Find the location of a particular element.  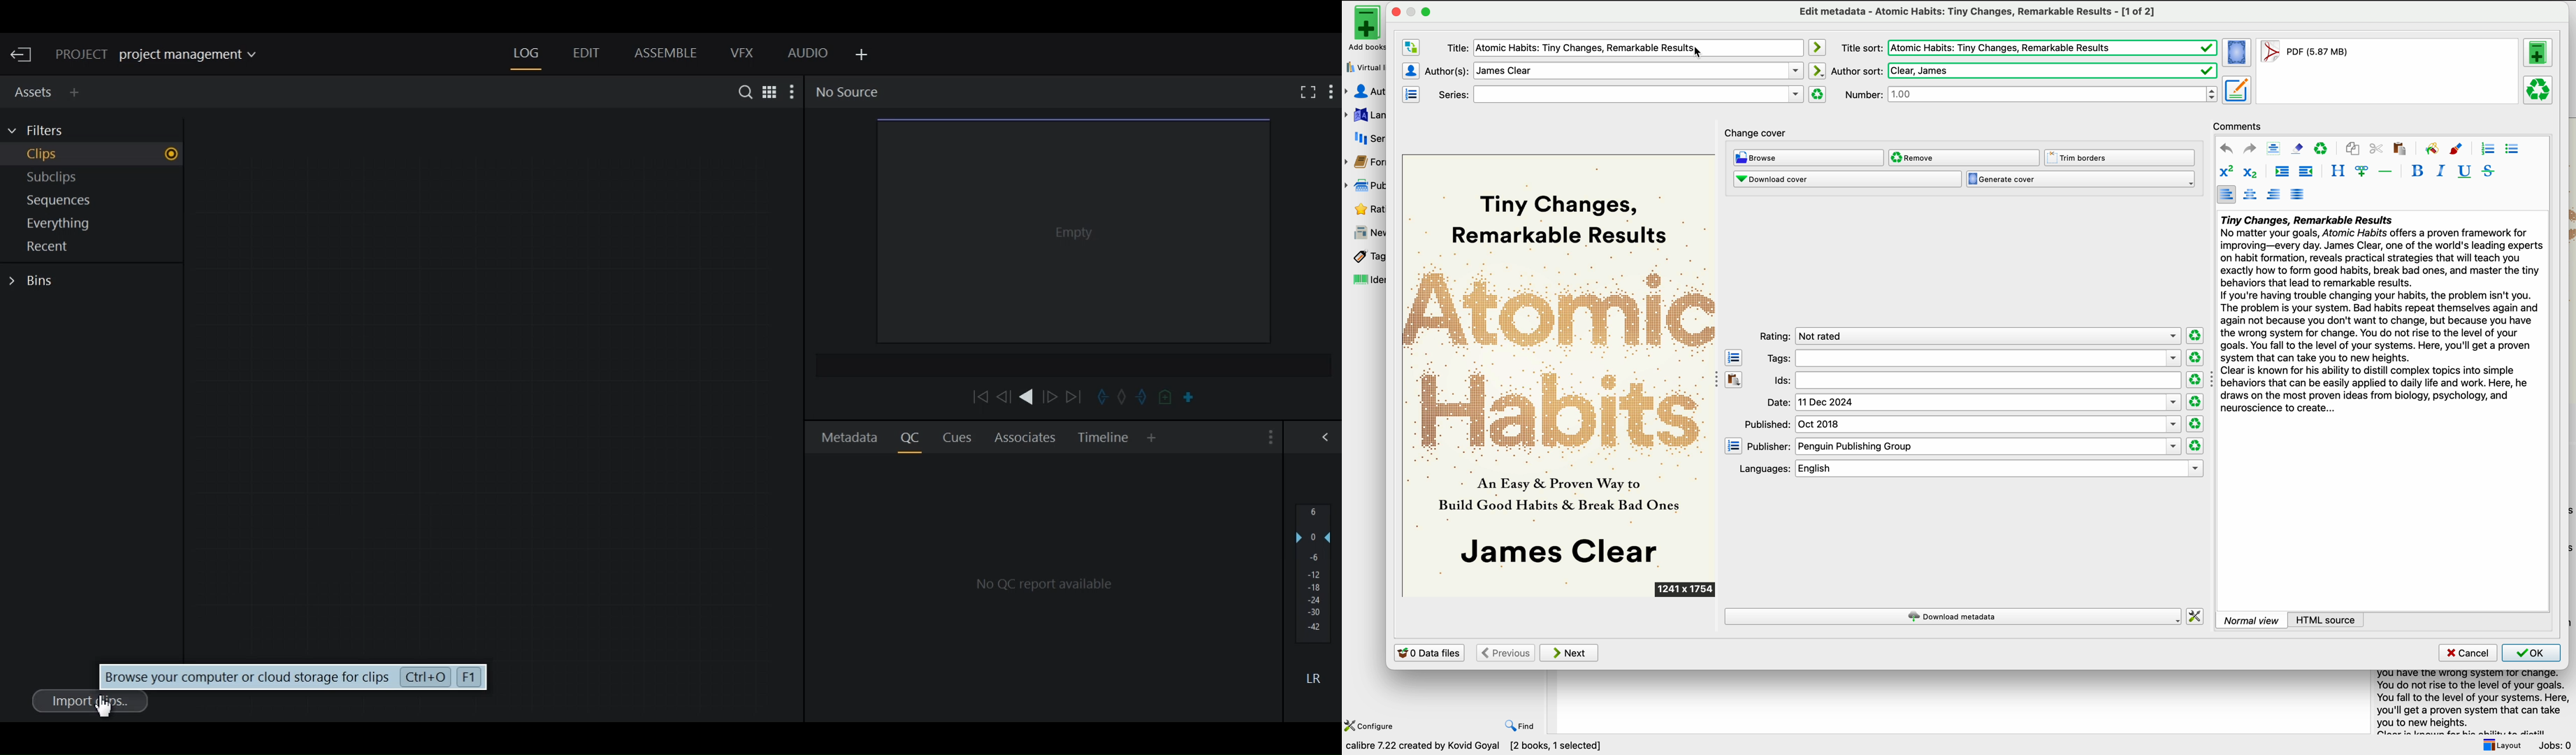

formats is located at coordinates (1366, 164).